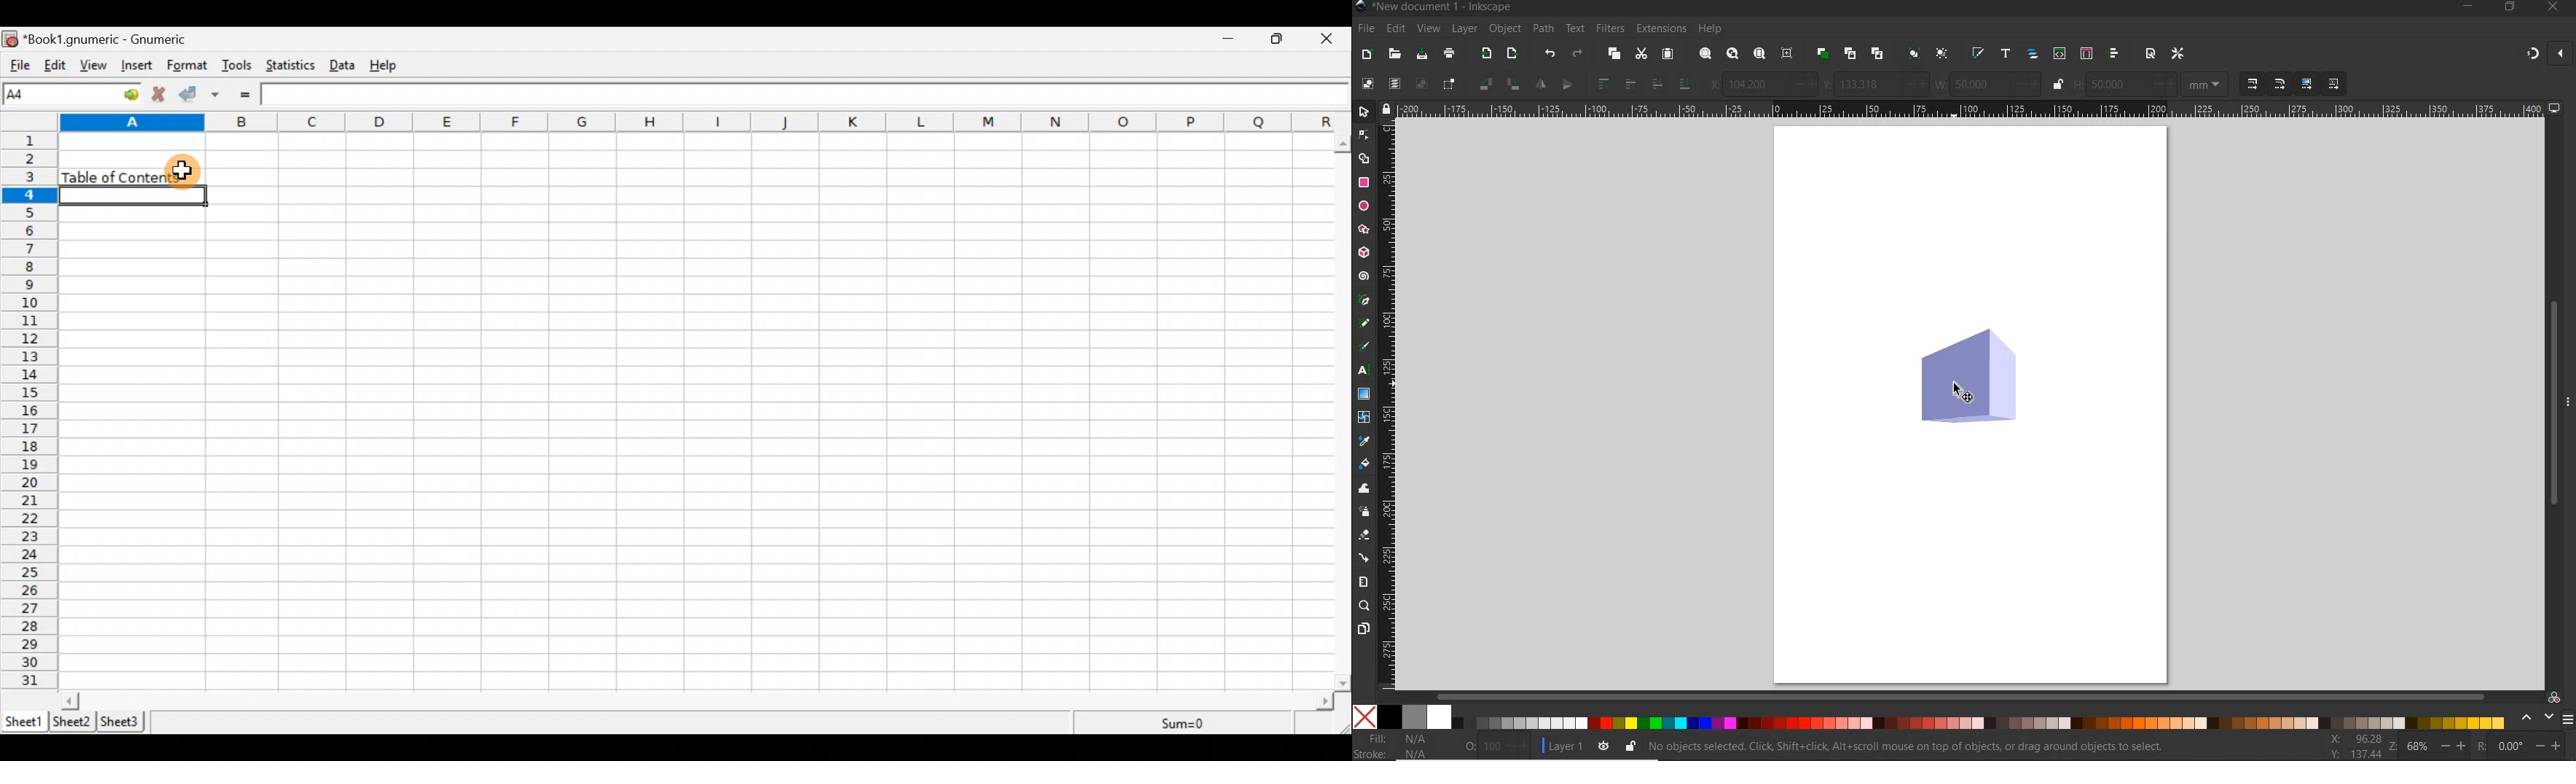 The width and height of the screenshot is (2576, 784). What do you see at coordinates (2181, 55) in the screenshot?
I see `open preferences` at bounding box center [2181, 55].